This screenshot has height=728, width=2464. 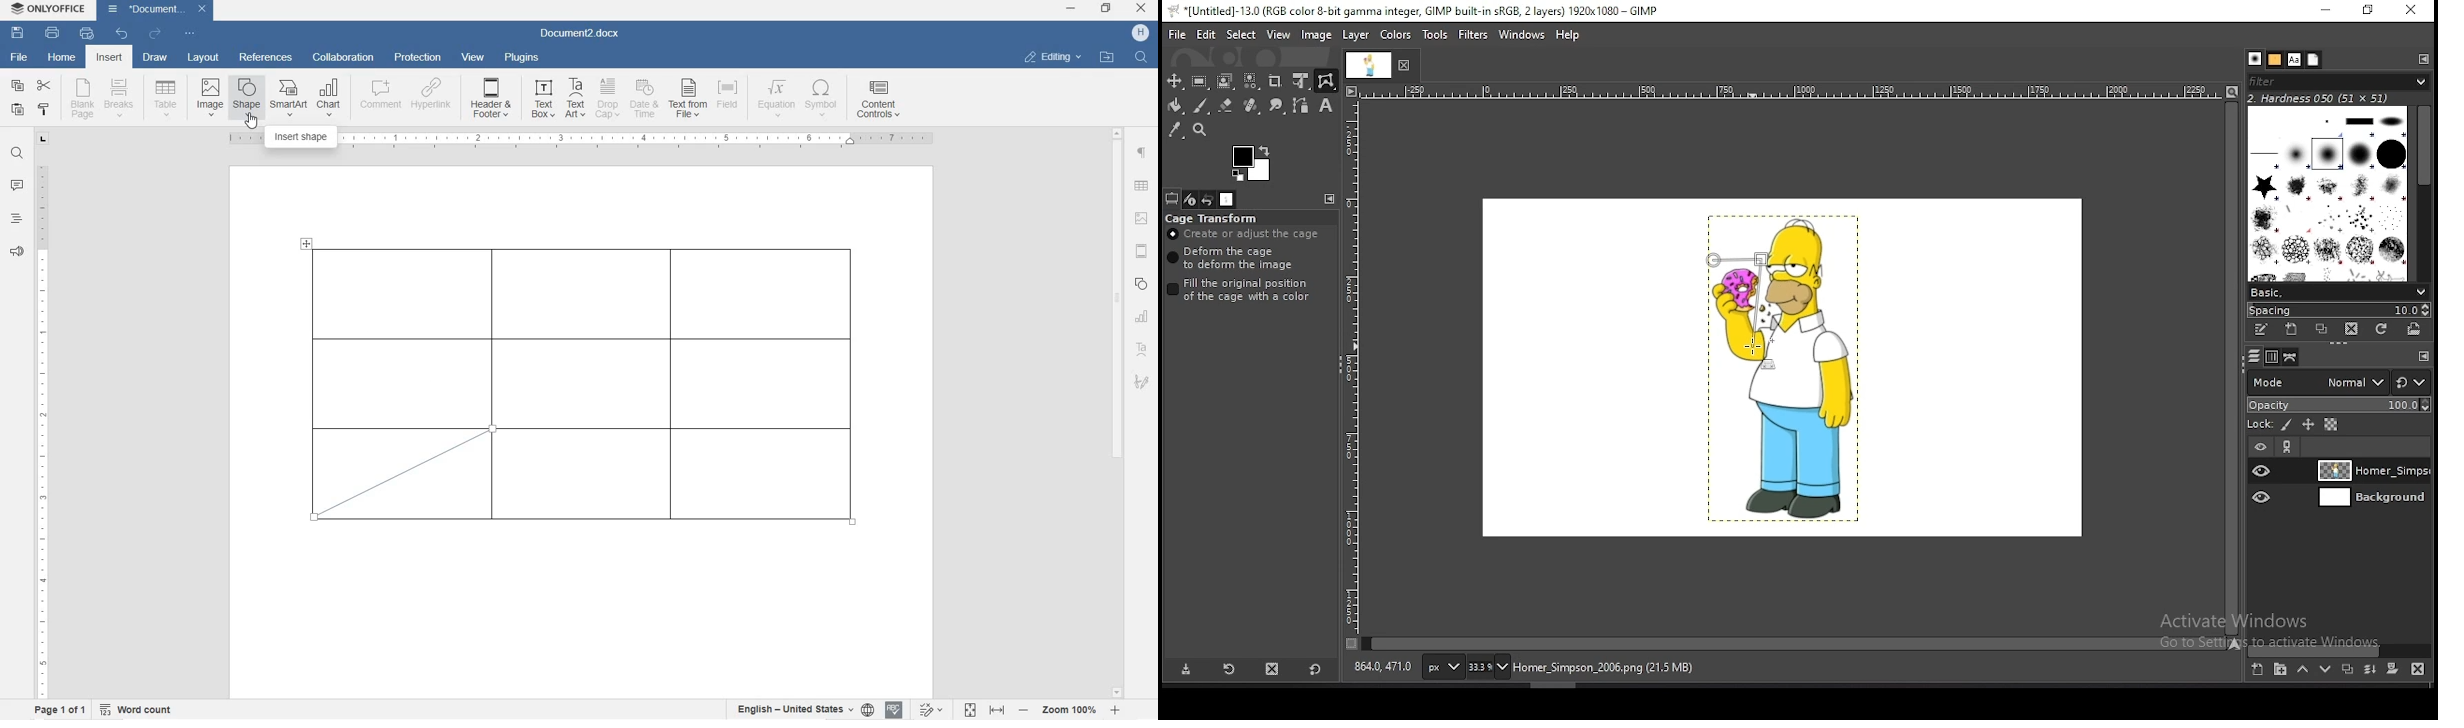 I want to click on shape, so click(x=1142, y=283).